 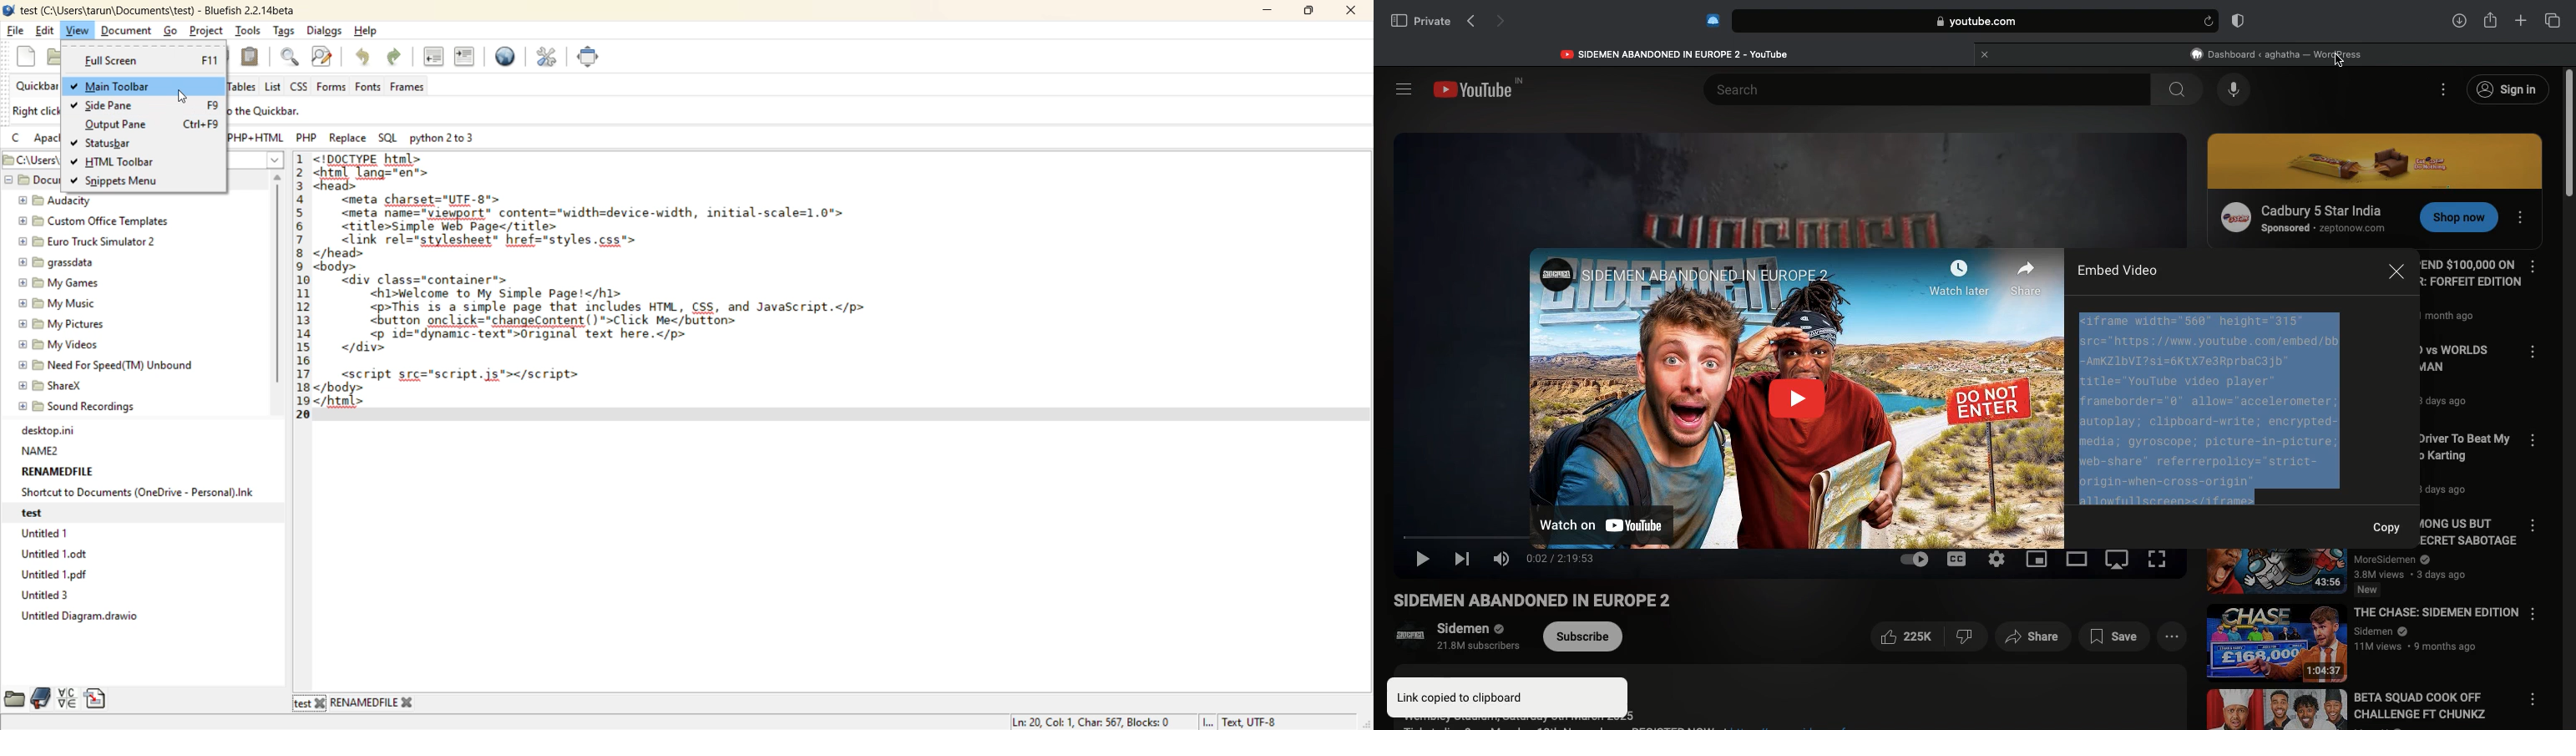 What do you see at coordinates (47, 431) in the screenshot?
I see `desktop.ini` at bounding box center [47, 431].